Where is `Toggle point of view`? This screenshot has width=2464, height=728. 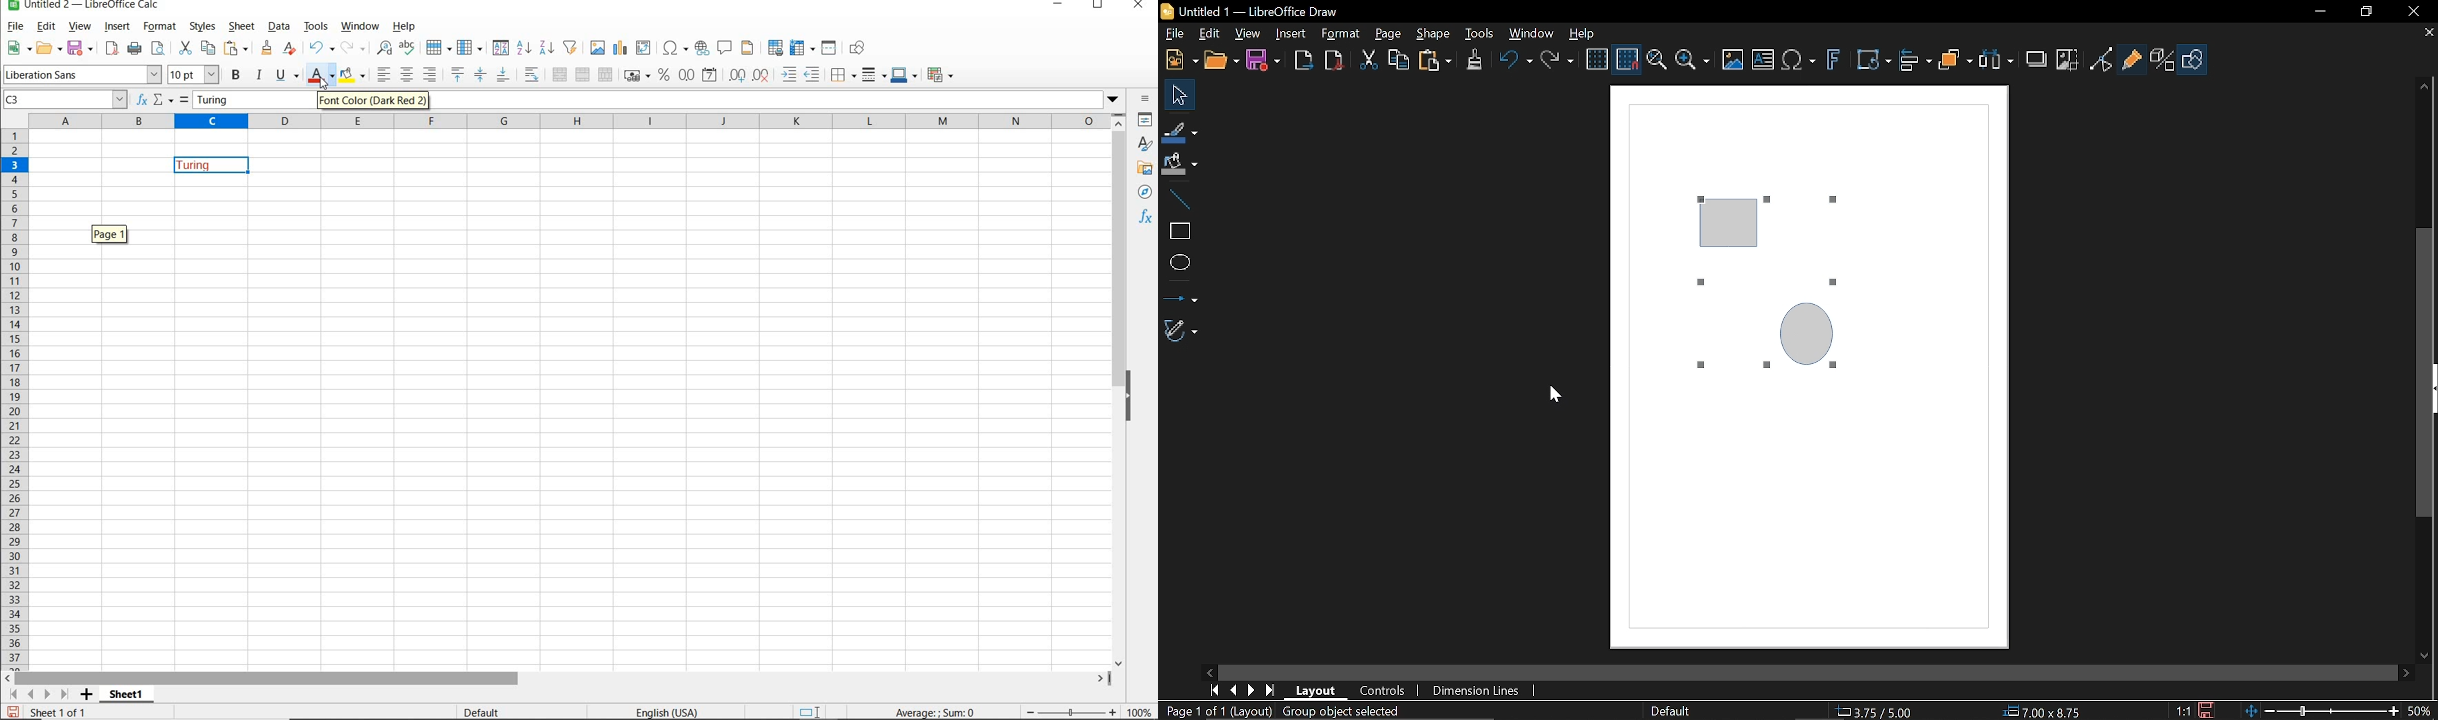
Toggle point of view is located at coordinates (2101, 61).